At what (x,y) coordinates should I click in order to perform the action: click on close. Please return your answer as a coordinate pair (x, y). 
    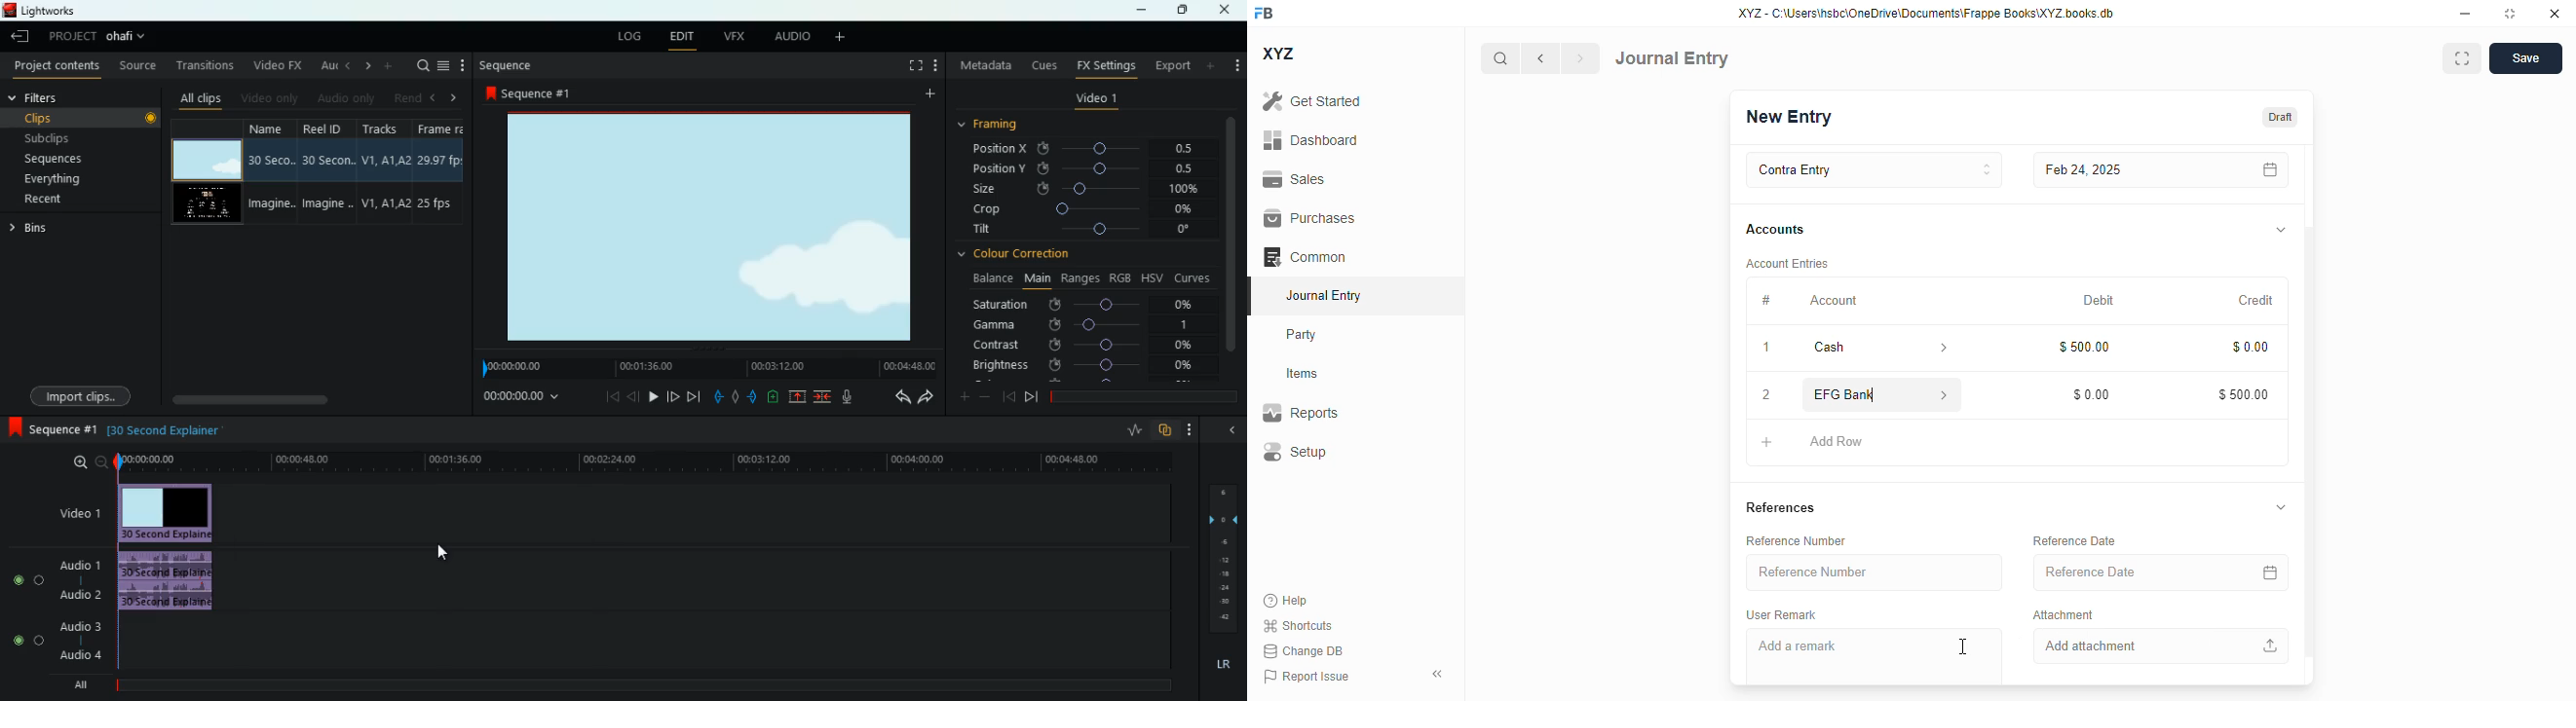
    Looking at the image, I should click on (1227, 10).